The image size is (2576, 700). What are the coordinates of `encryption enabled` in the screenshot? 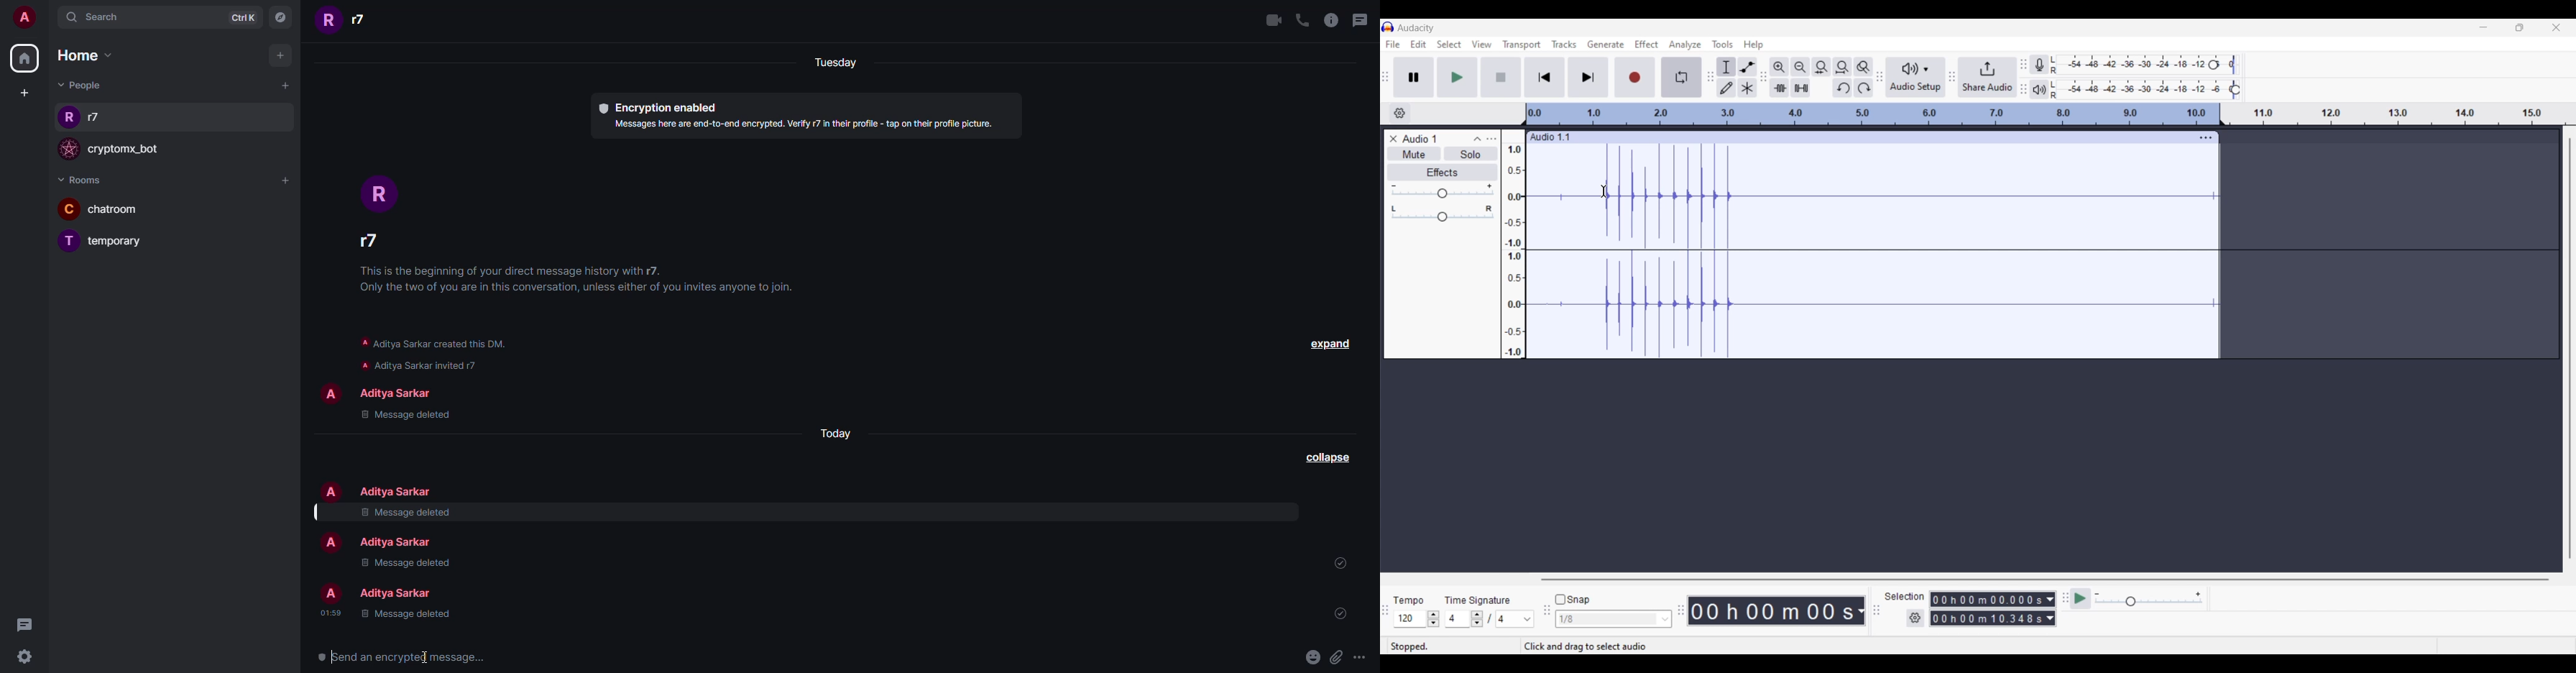 It's located at (658, 105).